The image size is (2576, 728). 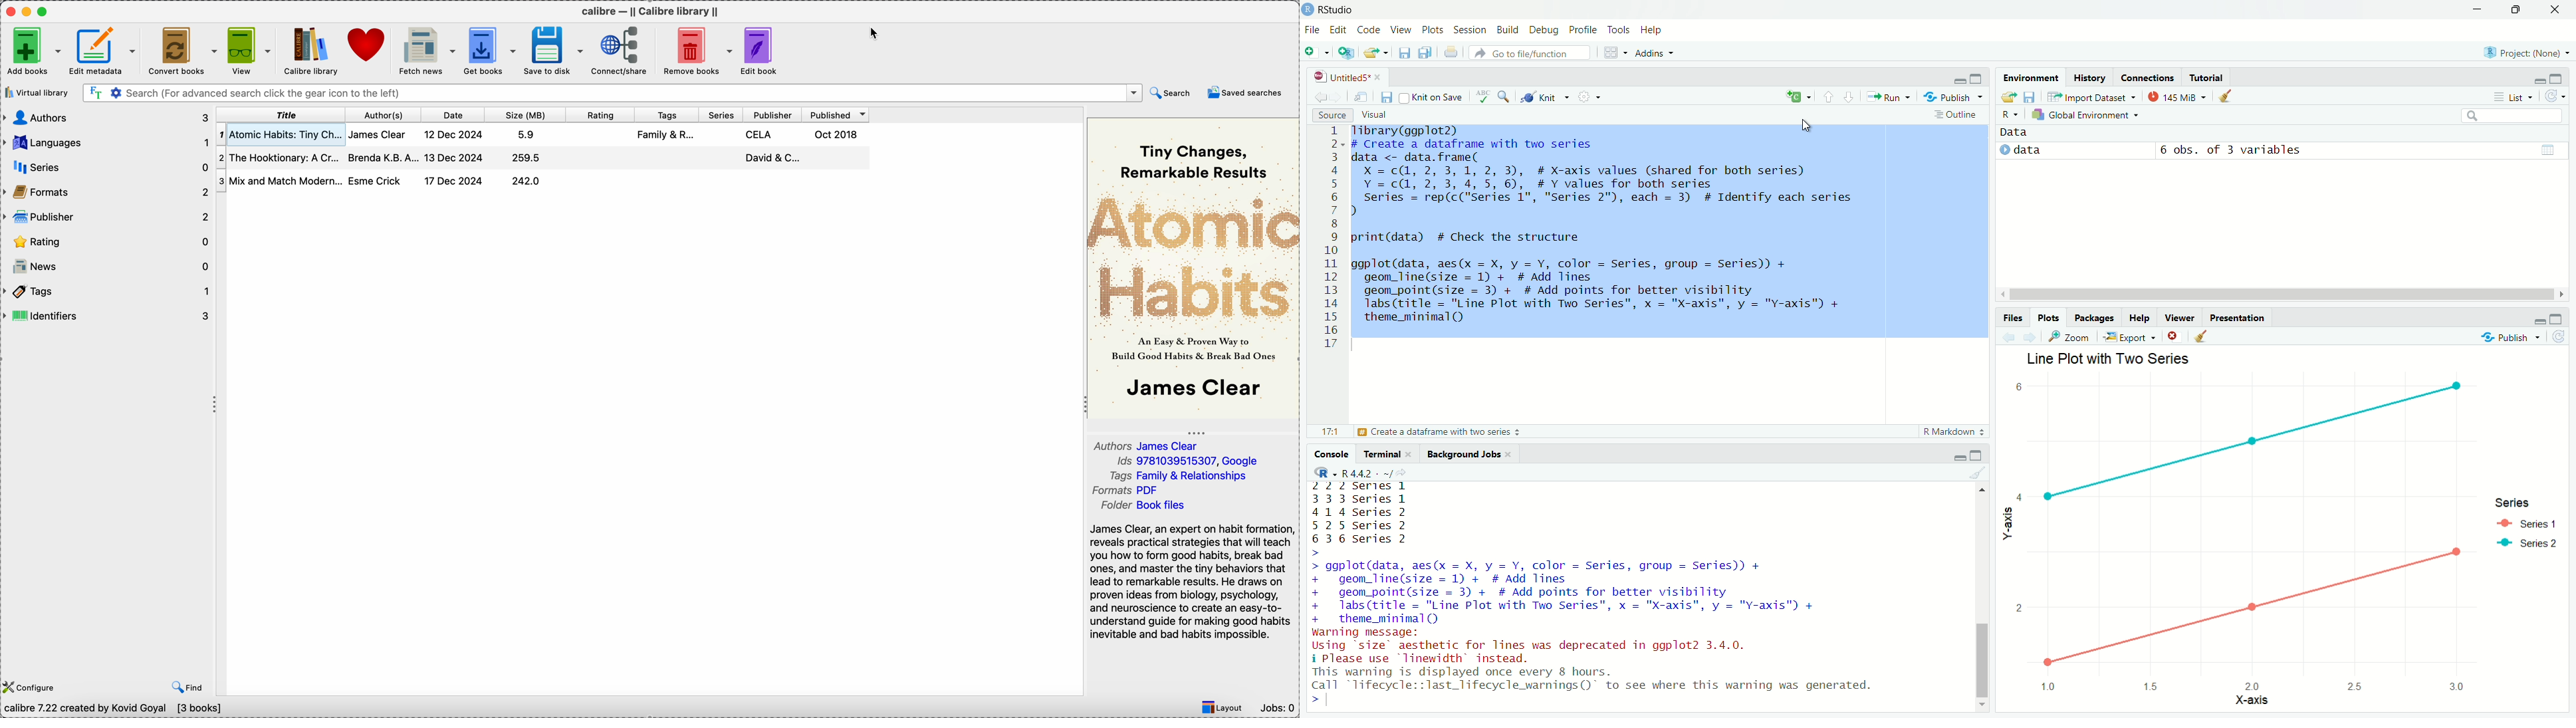 What do you see at coordinates (2532, 522) in the screenshot?
I see `Series` at bounding box center [2532, 522].